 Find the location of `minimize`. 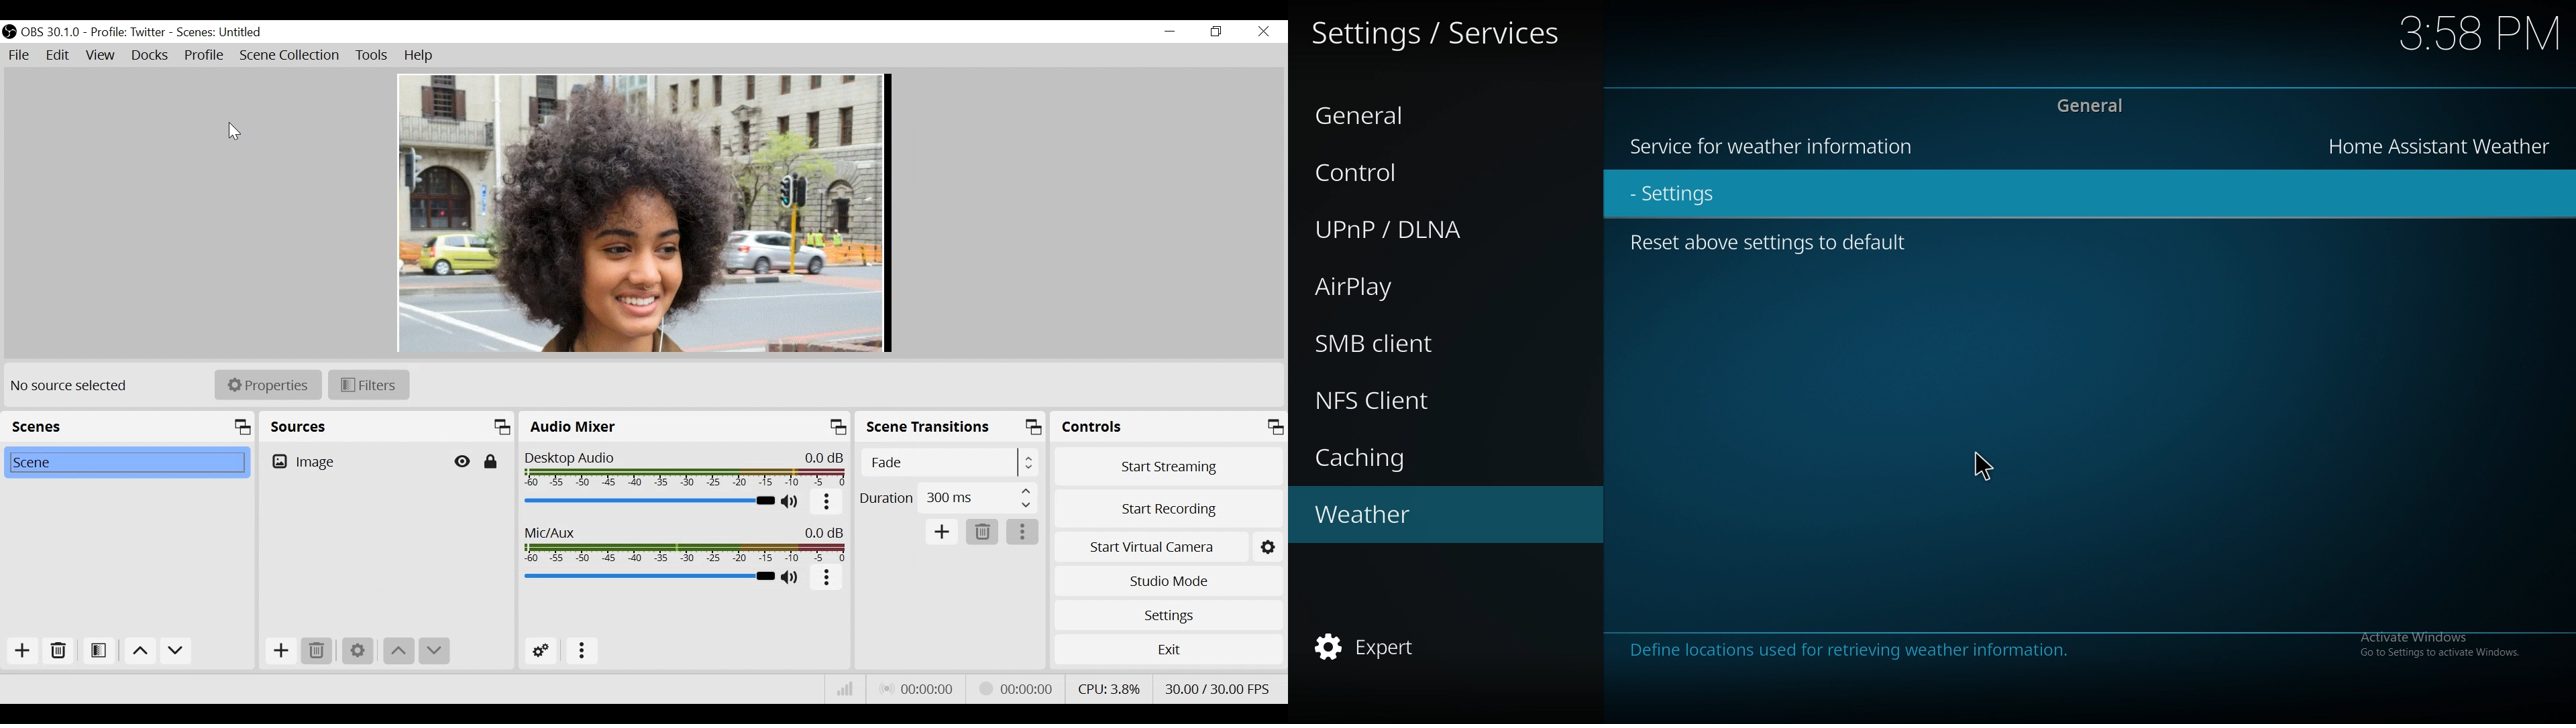

minimize is located at coordinates (1169, 33).